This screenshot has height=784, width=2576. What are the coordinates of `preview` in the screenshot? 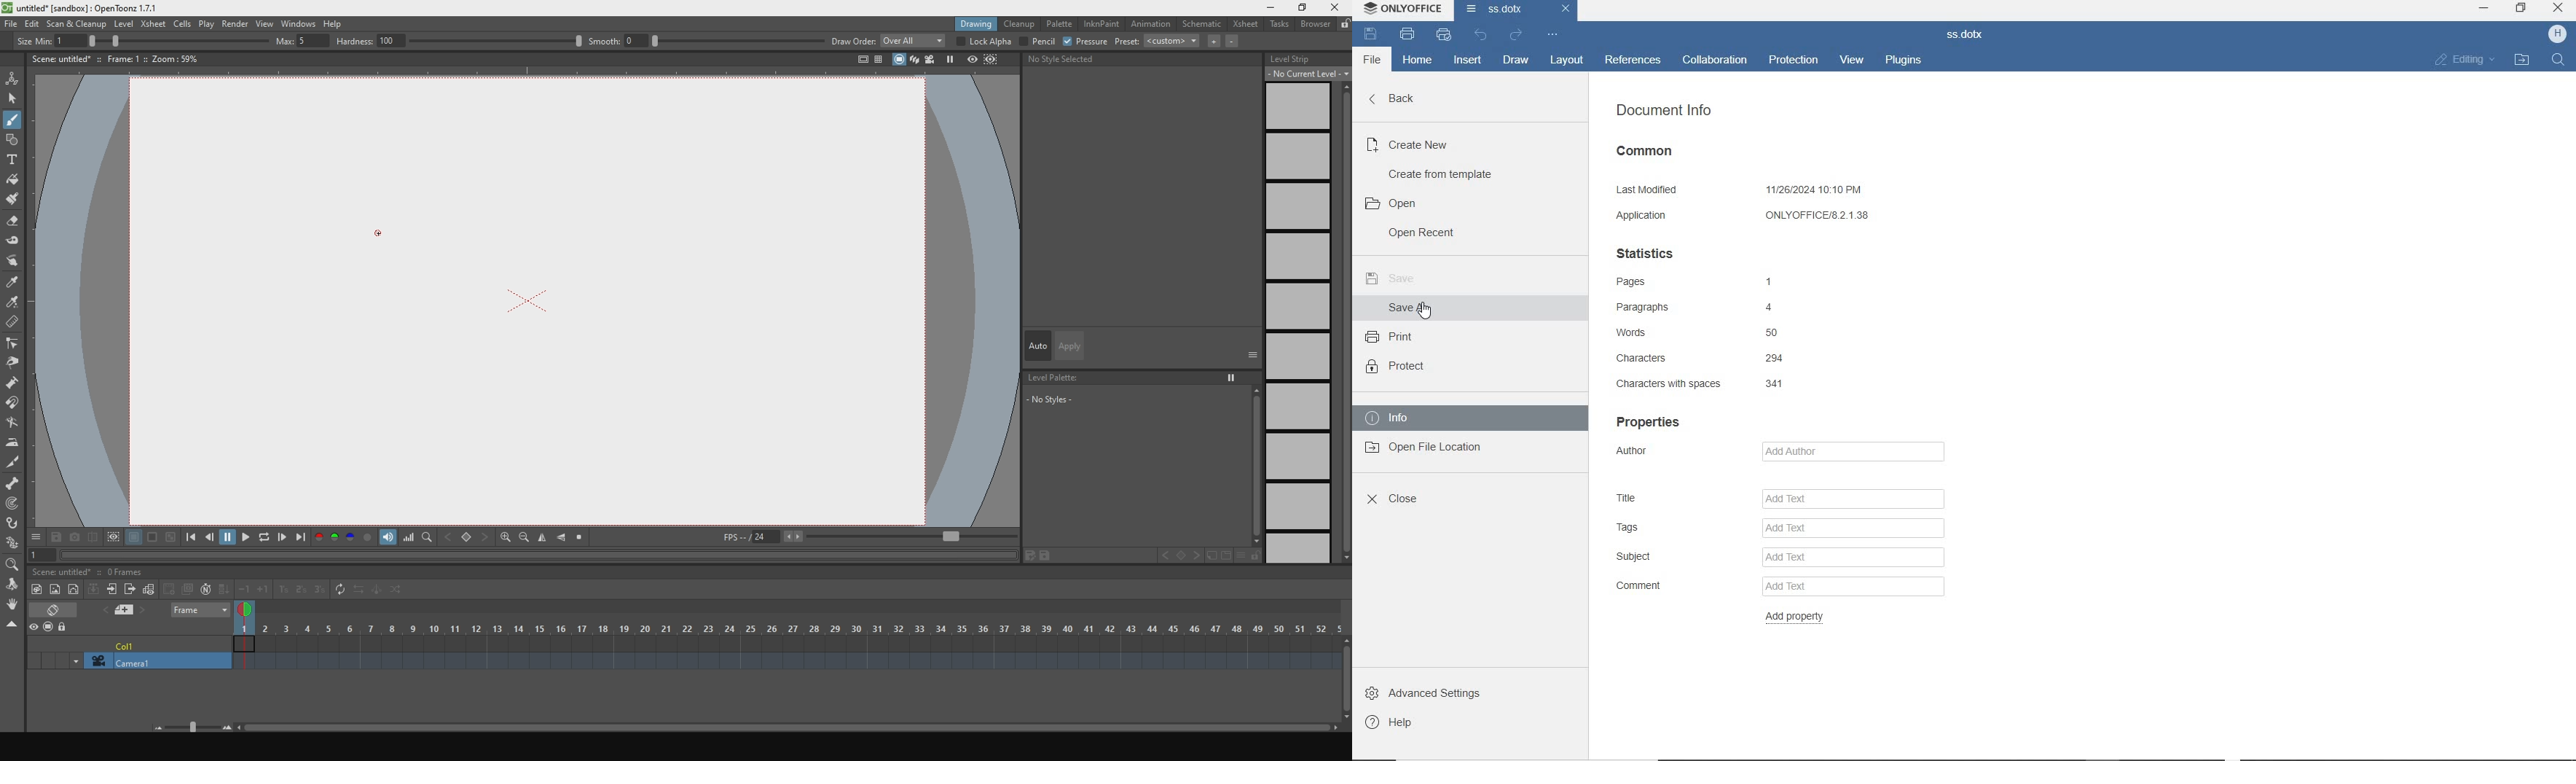 It's located at (970, 61).